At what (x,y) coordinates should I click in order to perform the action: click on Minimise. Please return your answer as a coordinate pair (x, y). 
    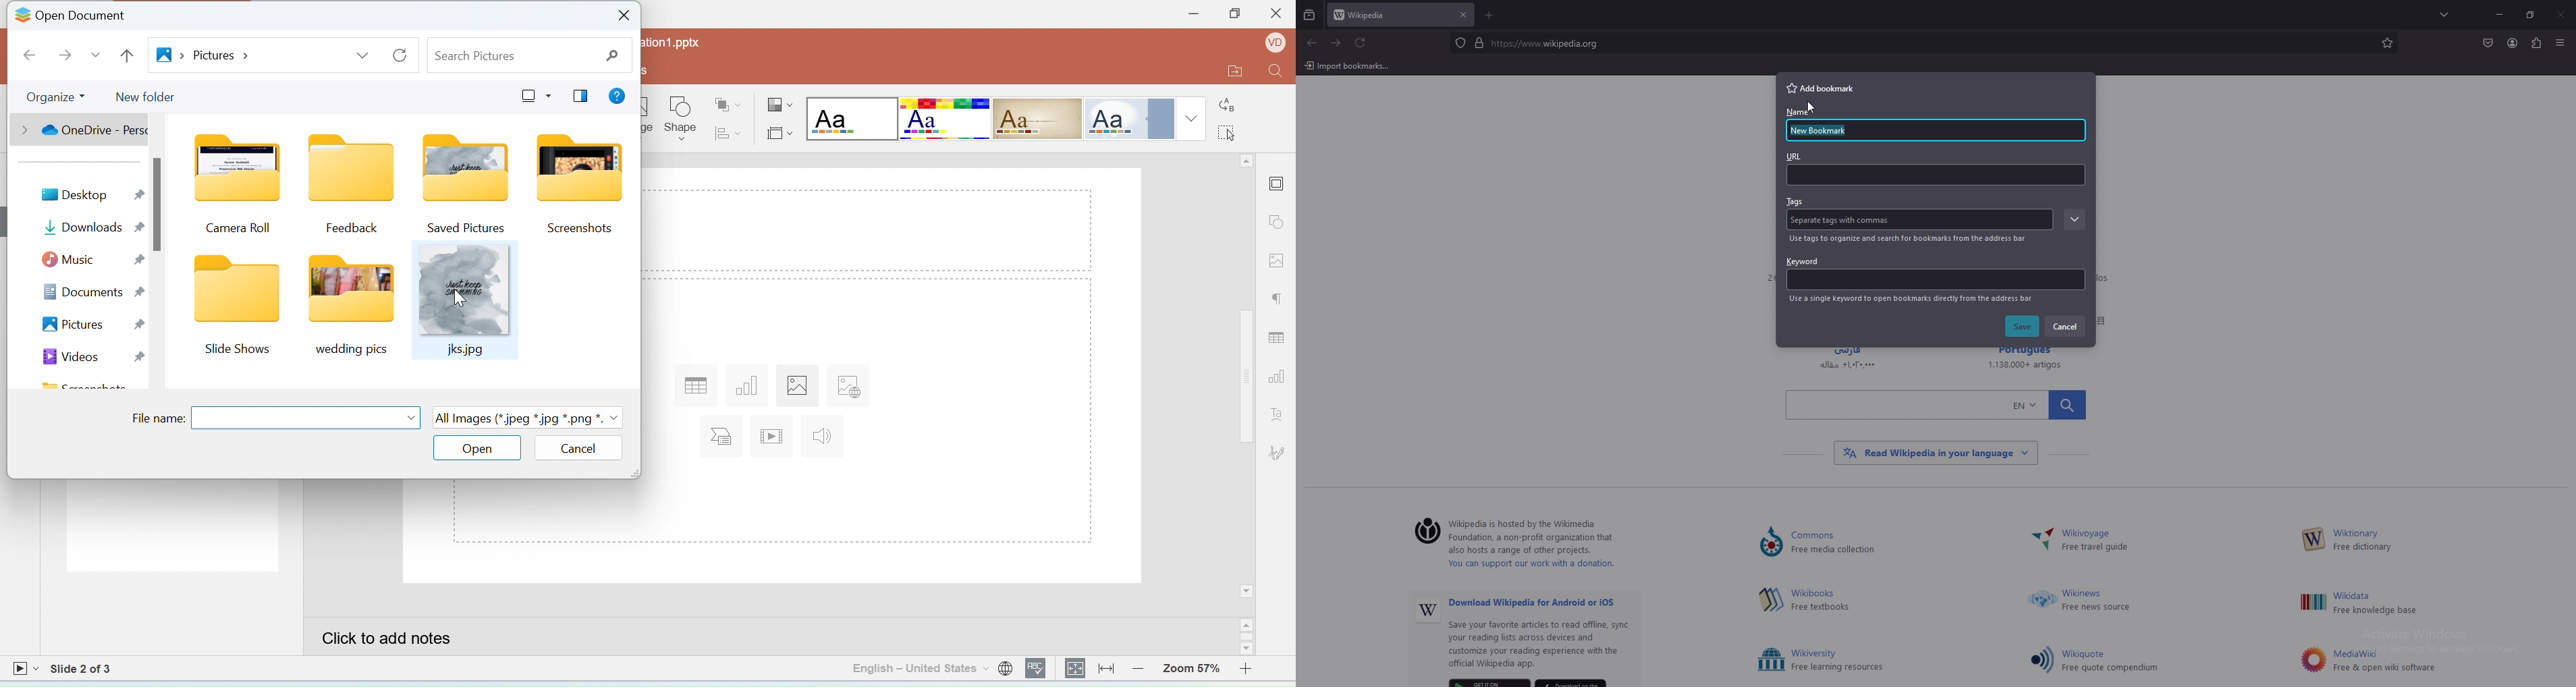
    Looking at the image, I should click on (1188, 15).